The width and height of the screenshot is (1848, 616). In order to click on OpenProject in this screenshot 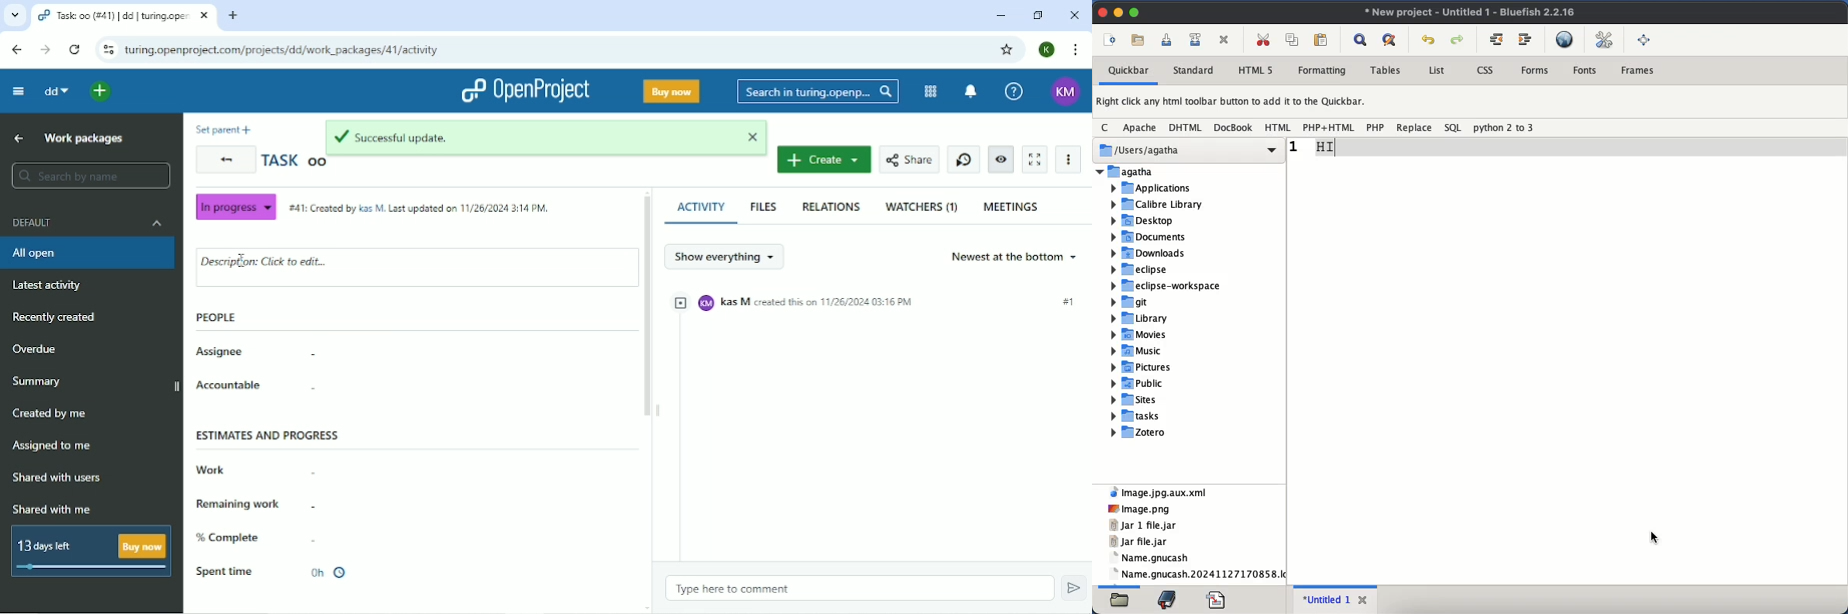, I will do `click(524, 90)`.